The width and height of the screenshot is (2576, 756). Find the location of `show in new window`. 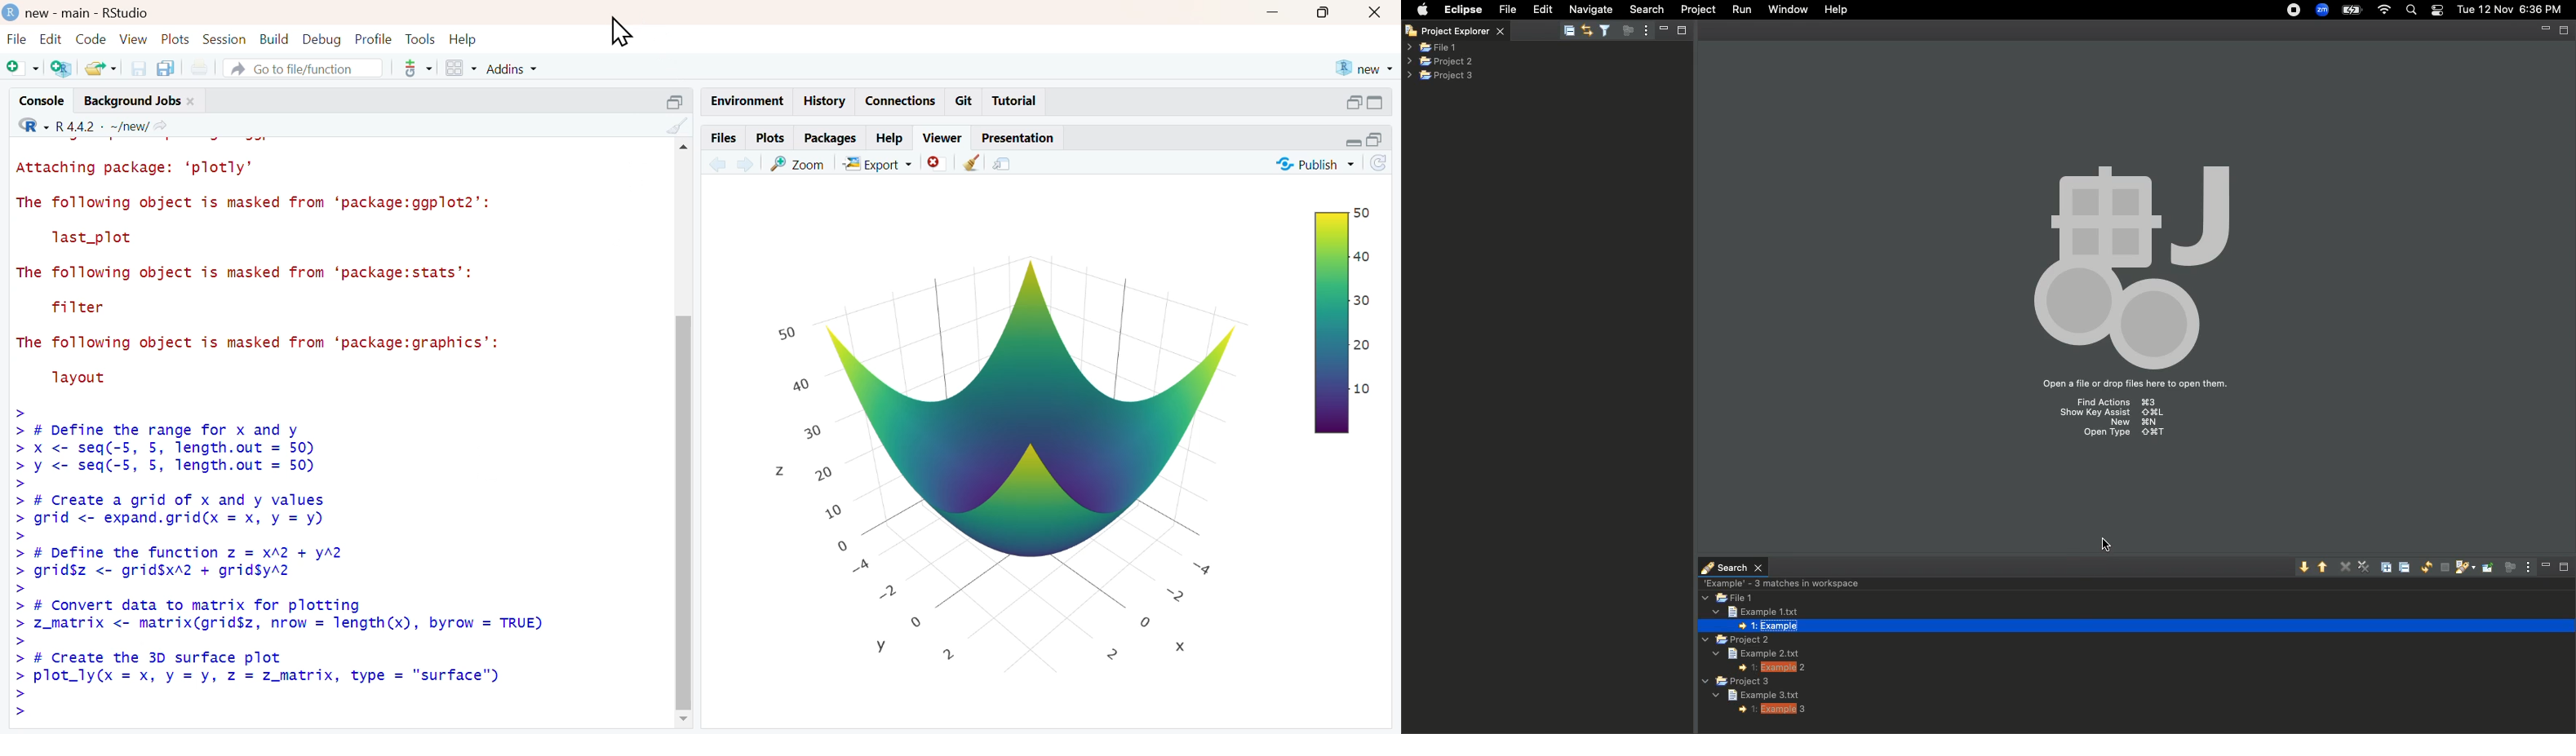

show in new window is located at coordinates (1004, 165).